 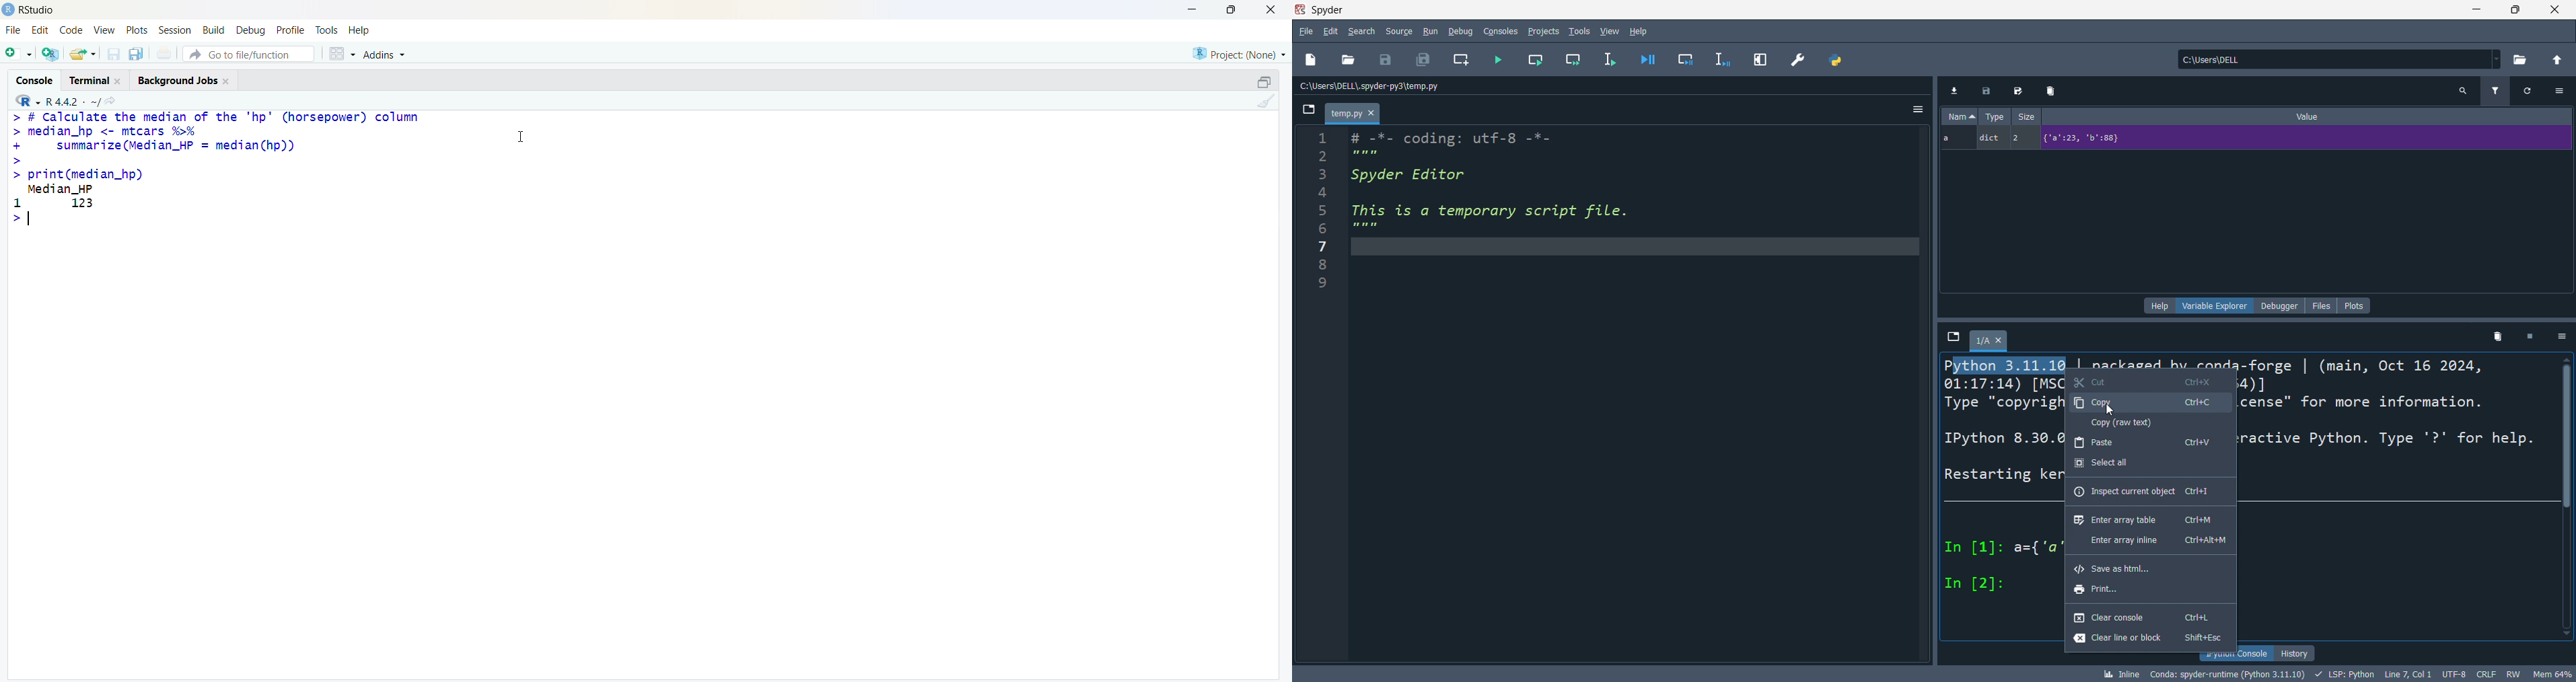 I want to click on R, so click(x=27, y=100).